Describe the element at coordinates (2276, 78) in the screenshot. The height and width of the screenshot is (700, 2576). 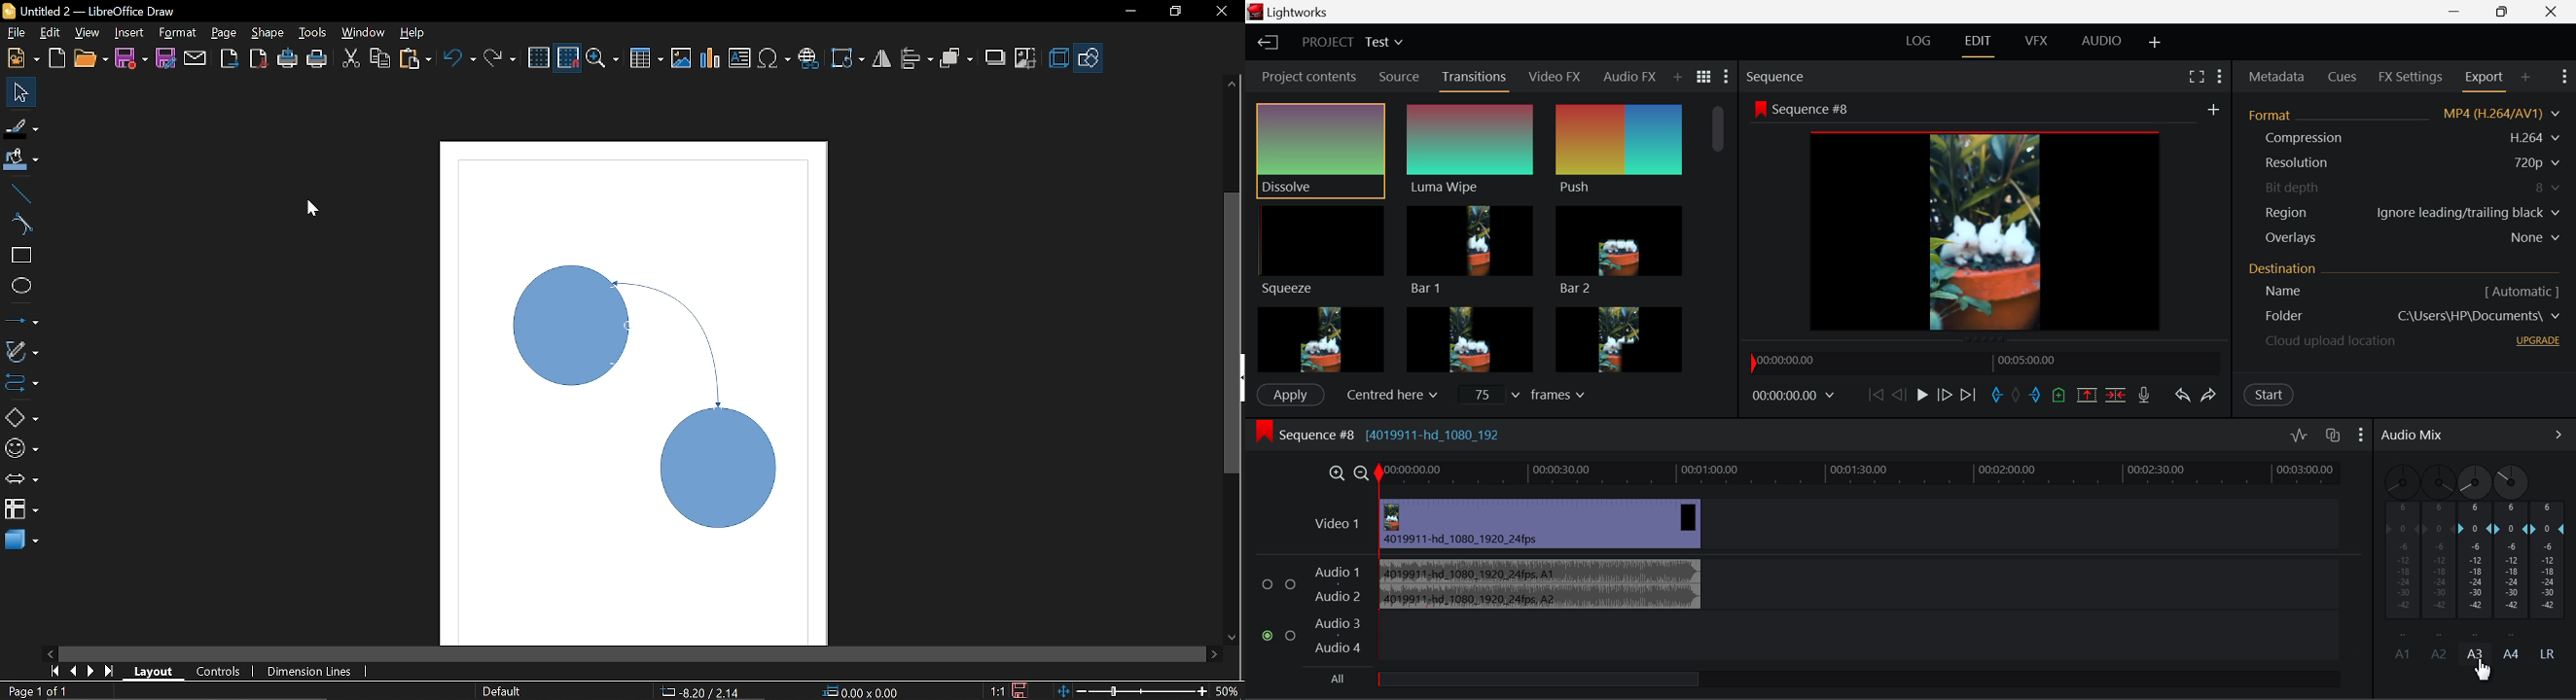
I see `Metadata` at that location.